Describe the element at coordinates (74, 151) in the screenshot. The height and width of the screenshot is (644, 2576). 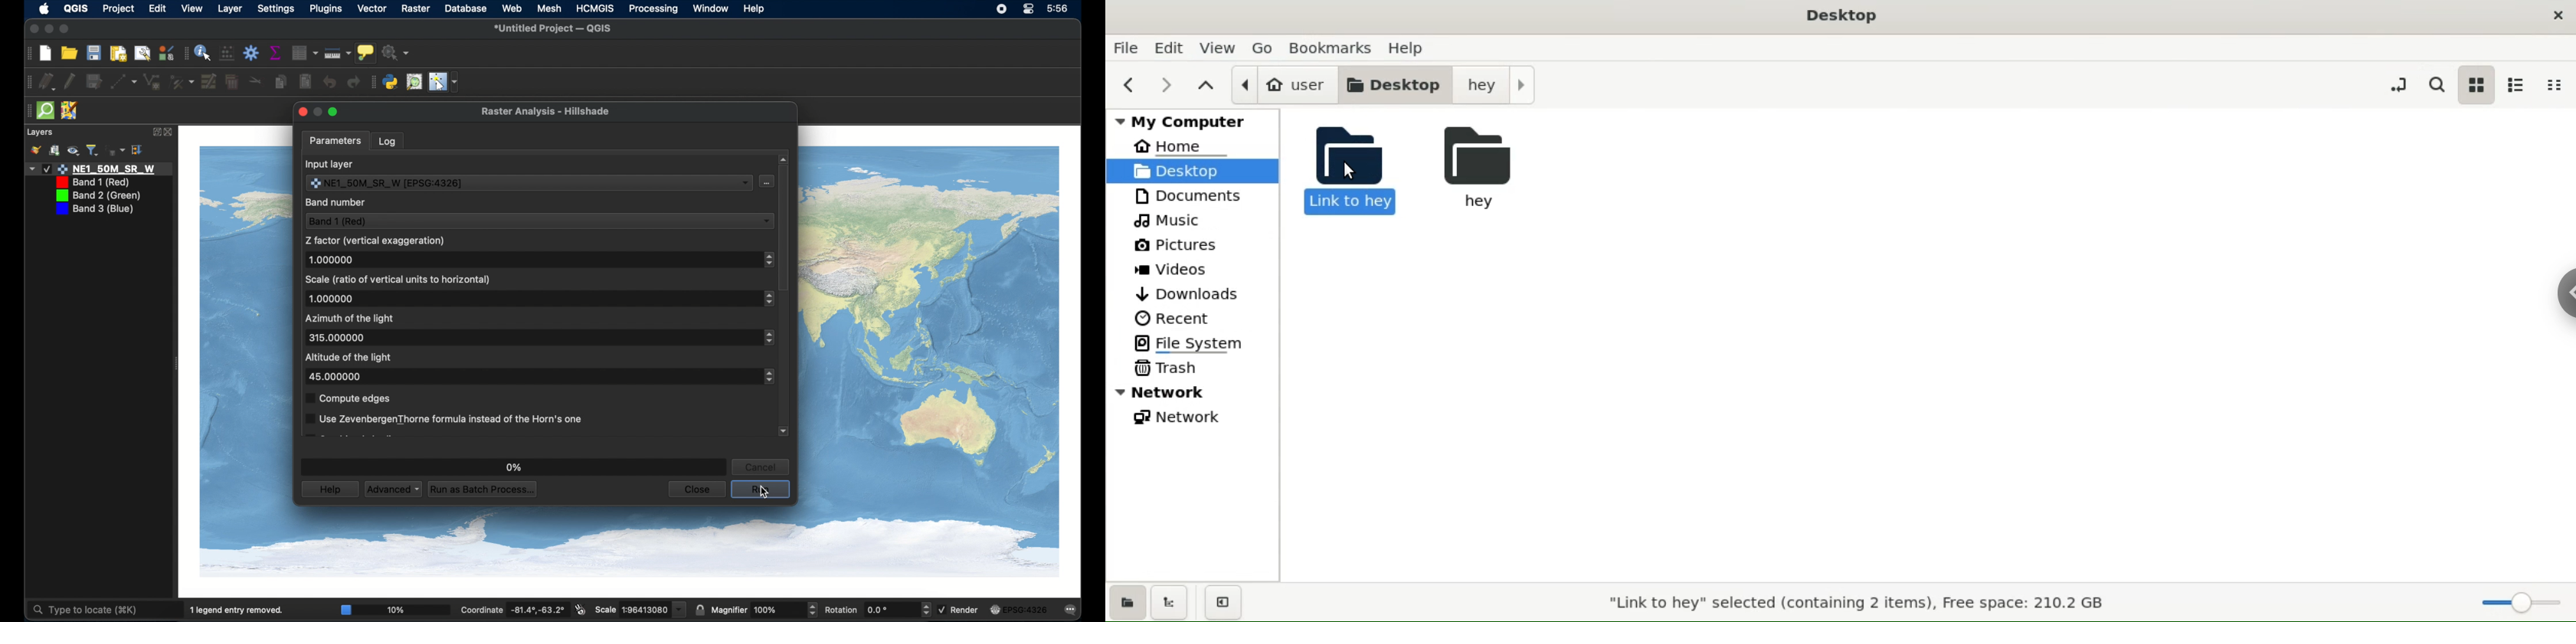
I see `manage map theme` at that location.